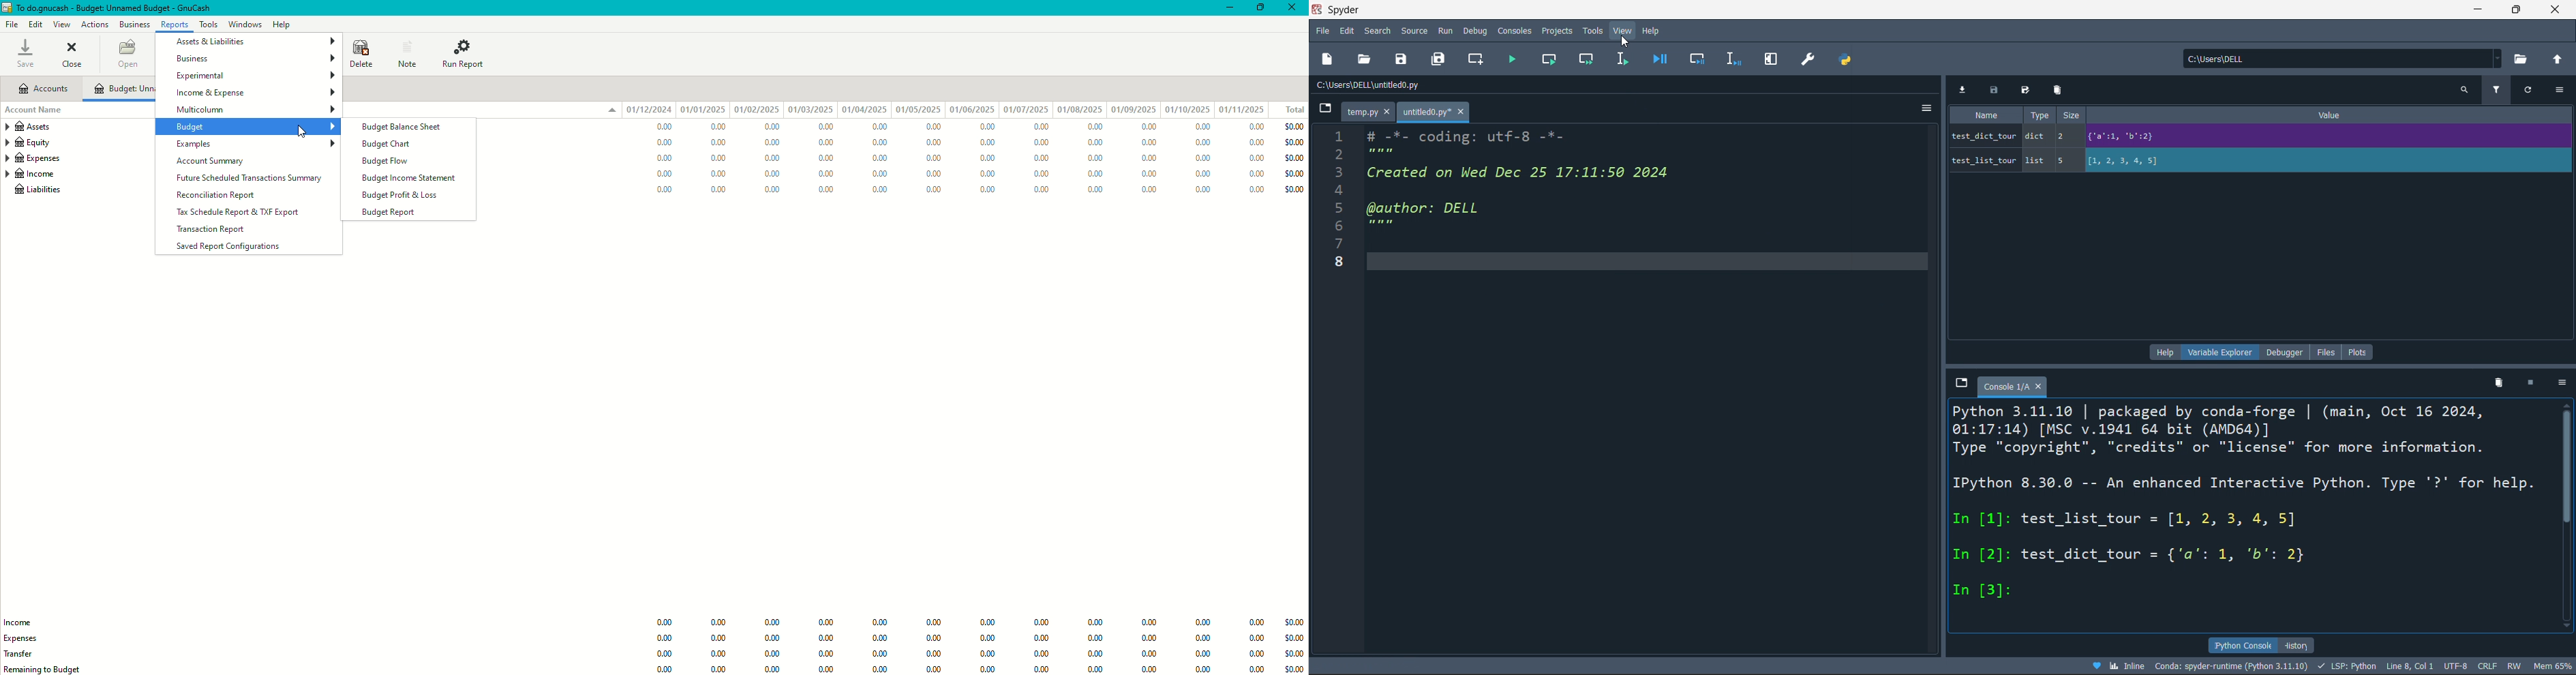 The height and width of the screenshot is (700, 2576). Describe the element at coordinates (1772, 59) in the screenshot. I see `expand pane` at that location.